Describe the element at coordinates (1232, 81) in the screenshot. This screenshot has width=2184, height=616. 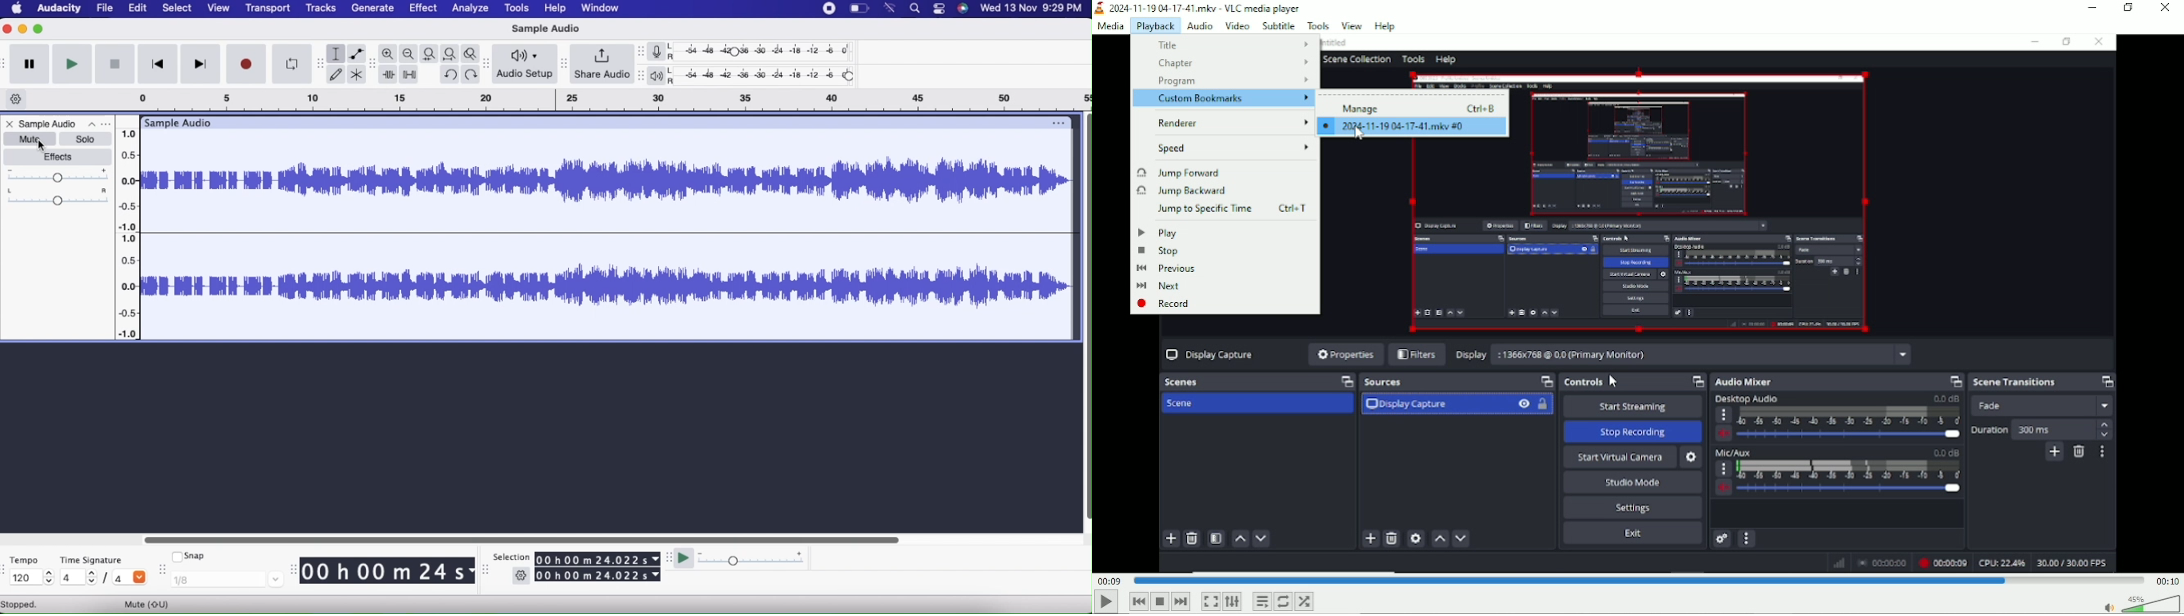
I see `Program` at that location.